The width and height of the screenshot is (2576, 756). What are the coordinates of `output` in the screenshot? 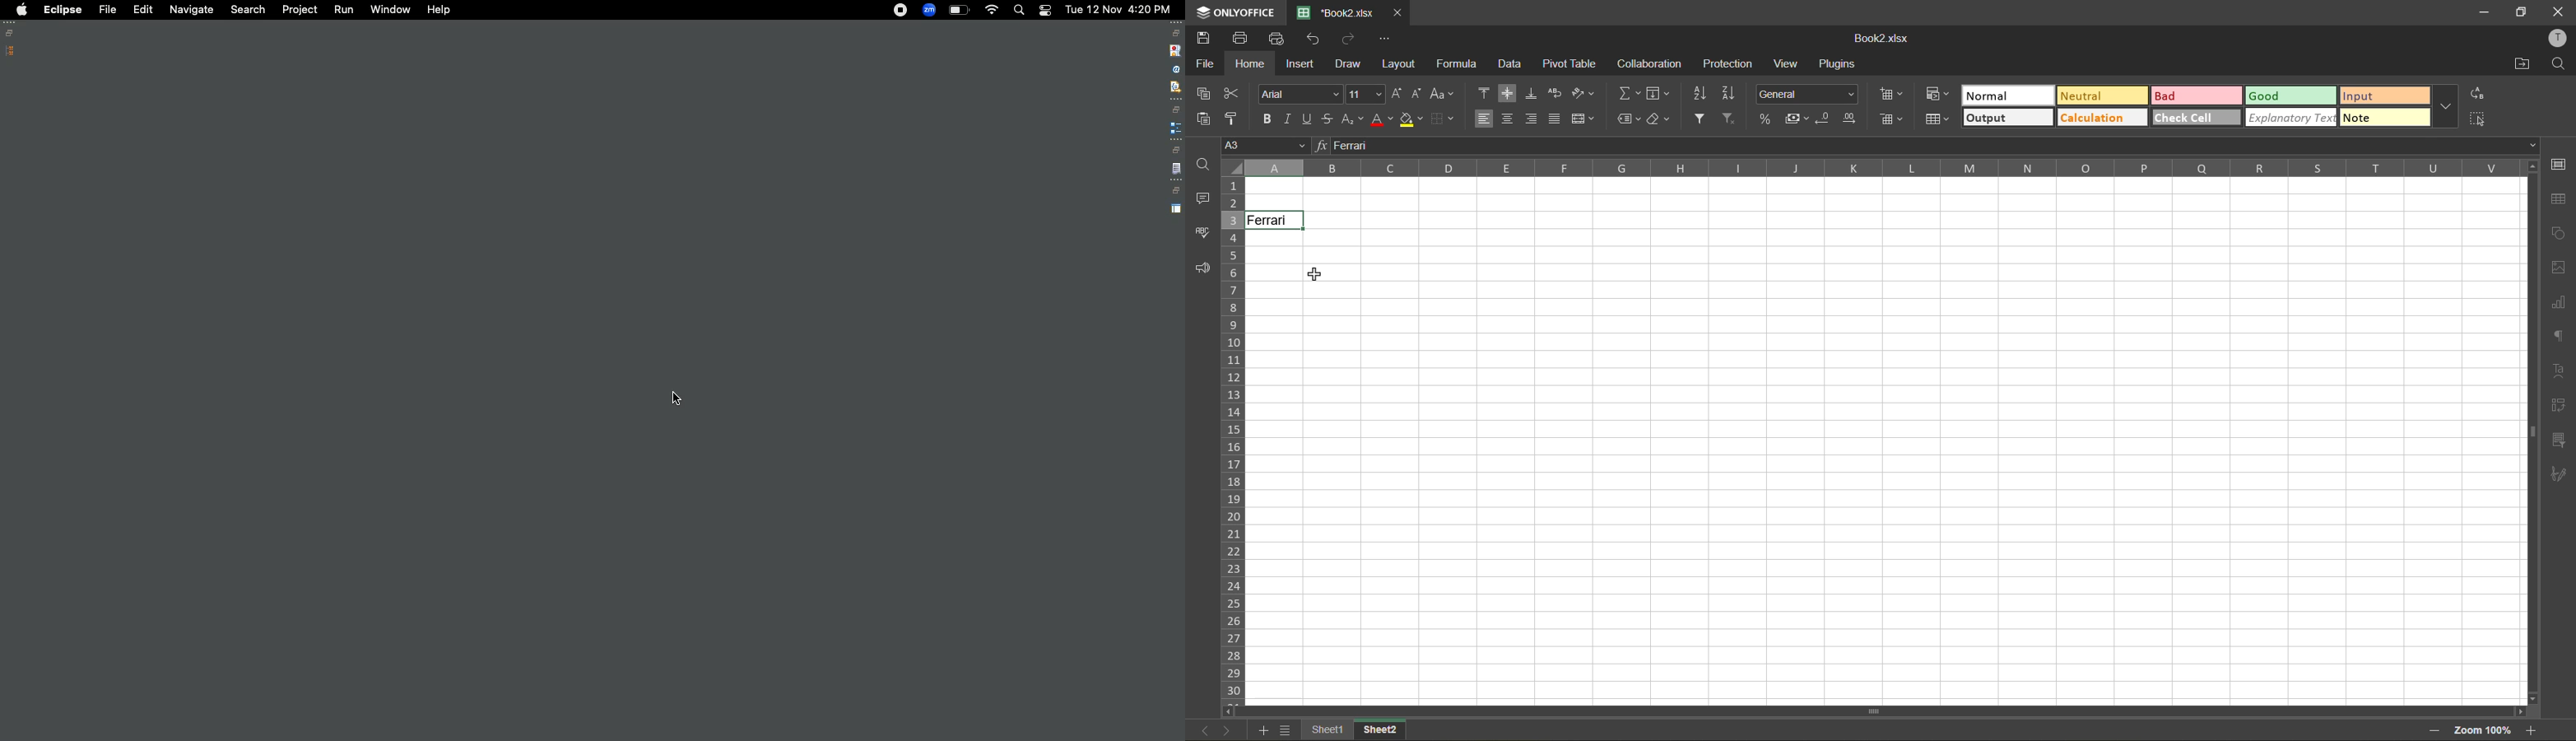 It's located at (2008, 117).